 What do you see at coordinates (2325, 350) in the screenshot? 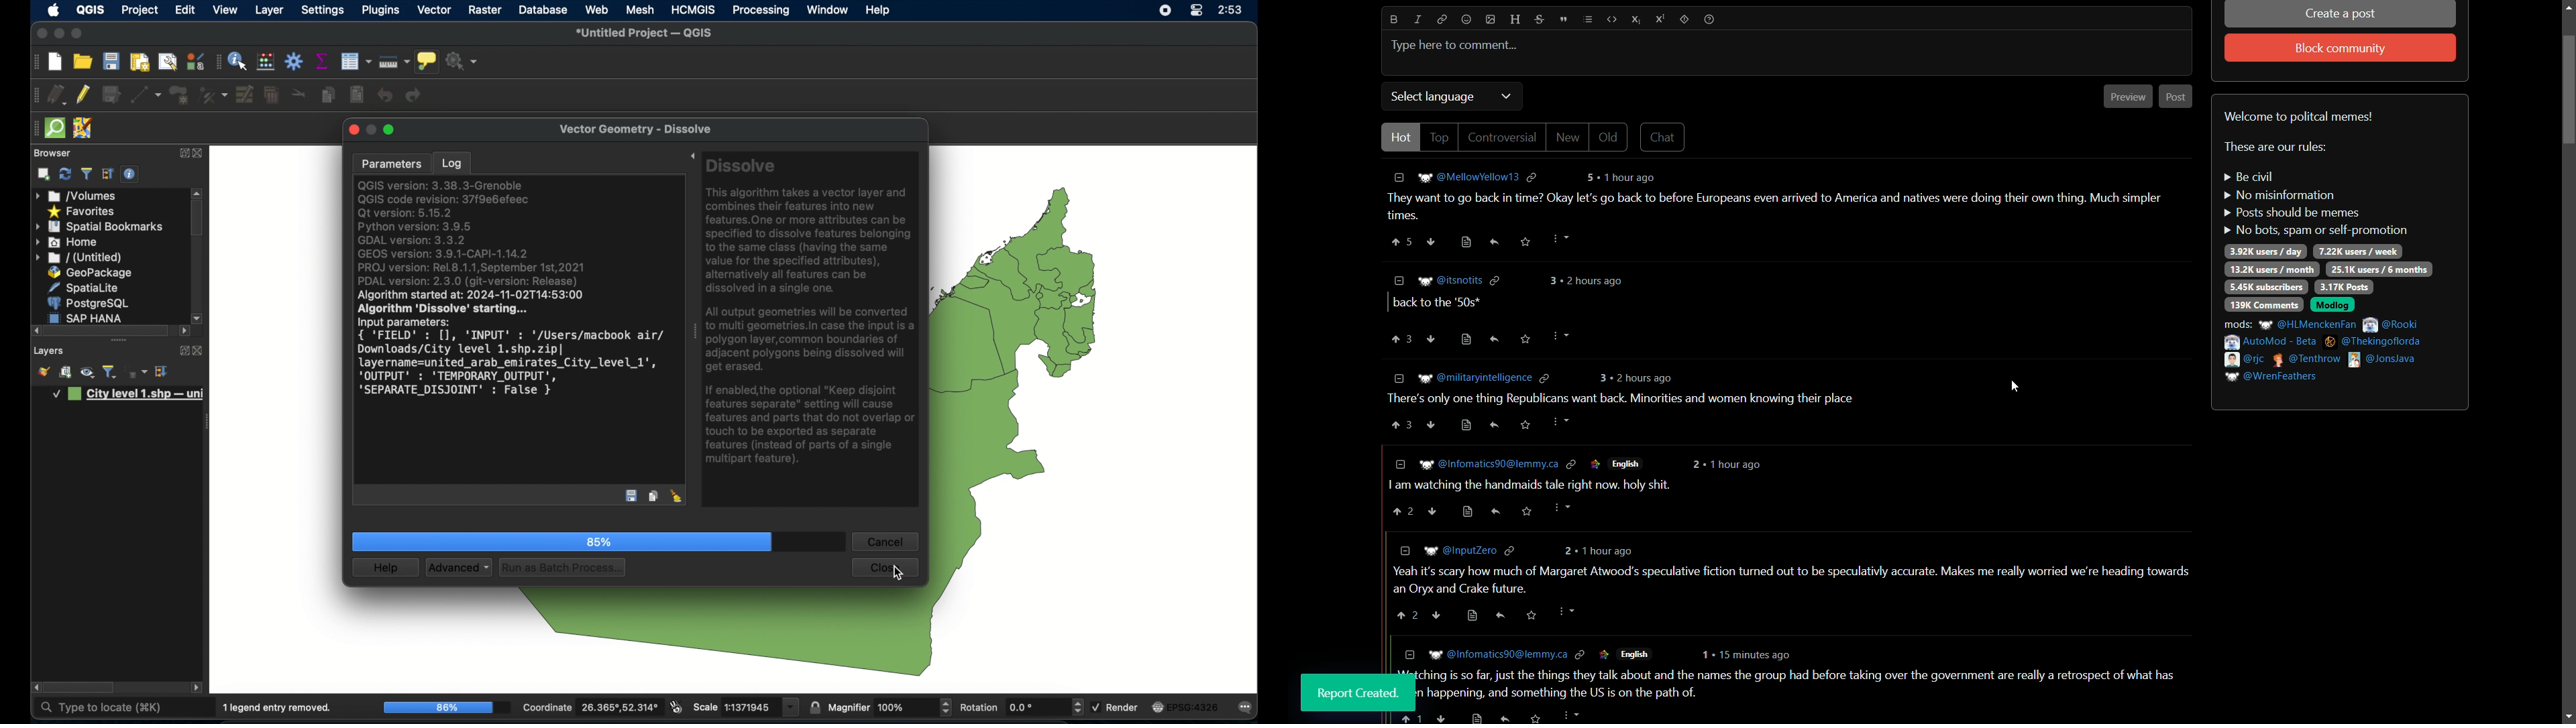
I see `mods` at bounding box center [2325, 350].